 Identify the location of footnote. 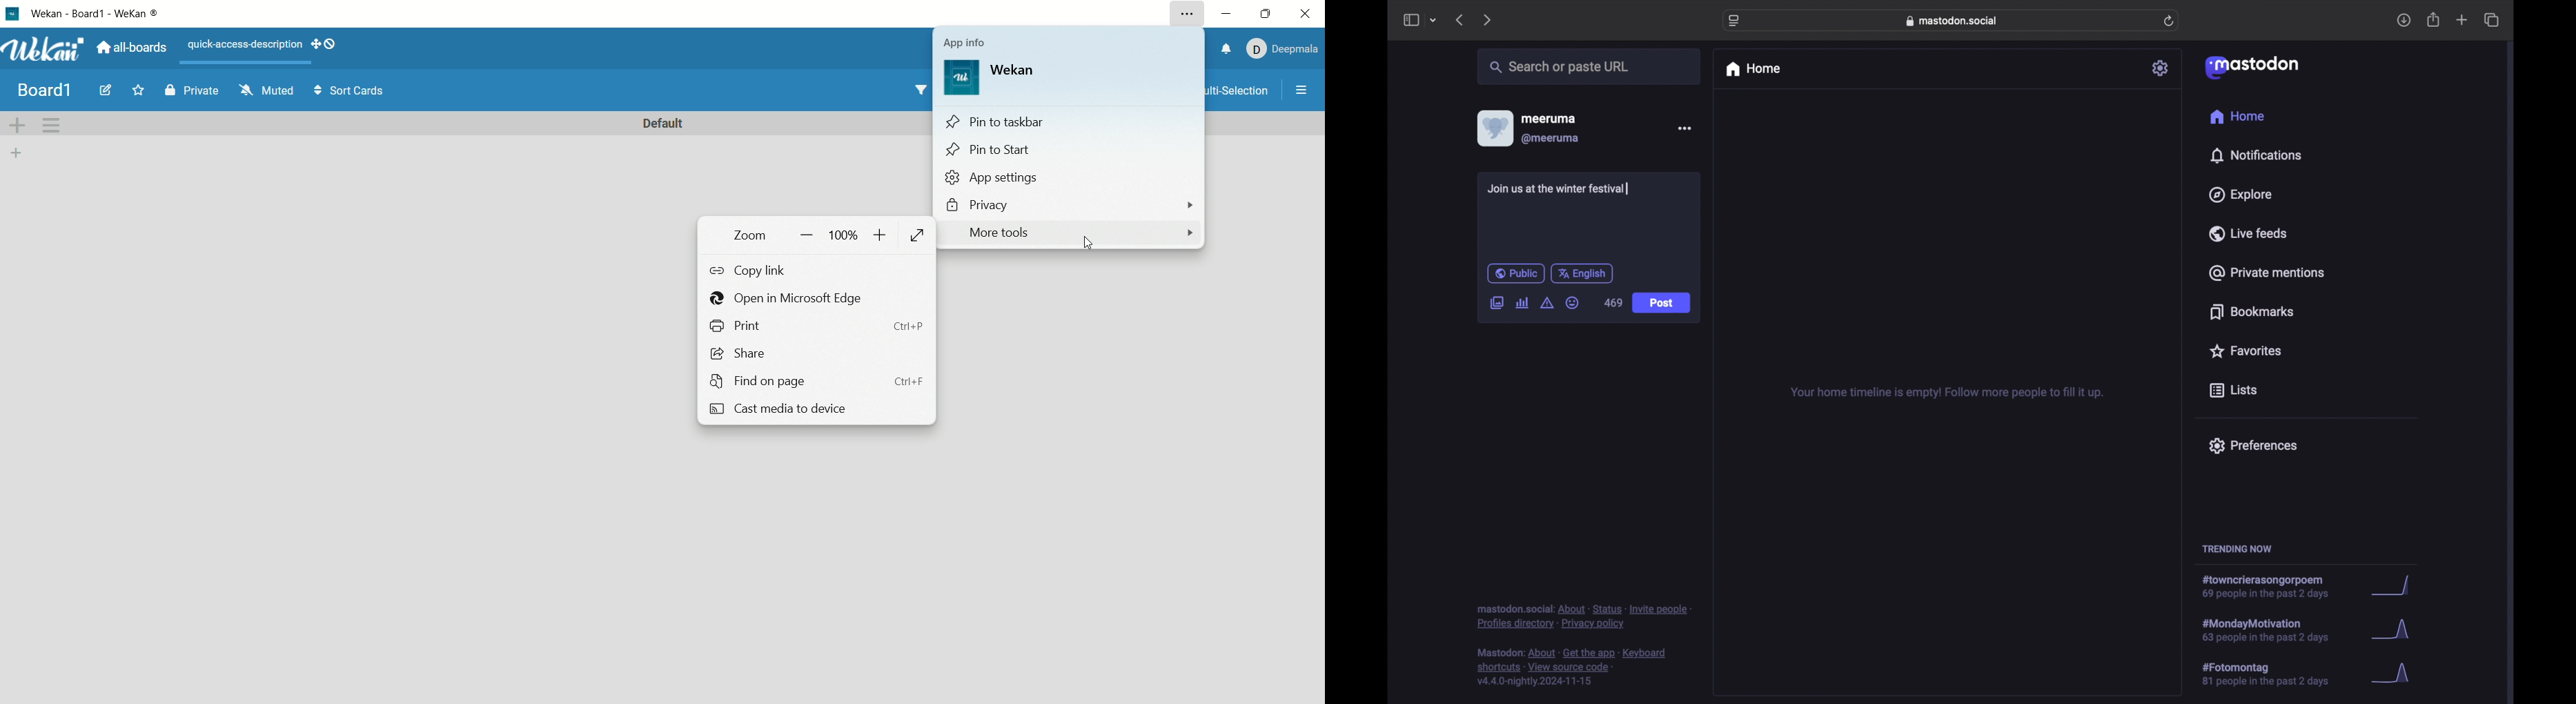
(1574, 667).